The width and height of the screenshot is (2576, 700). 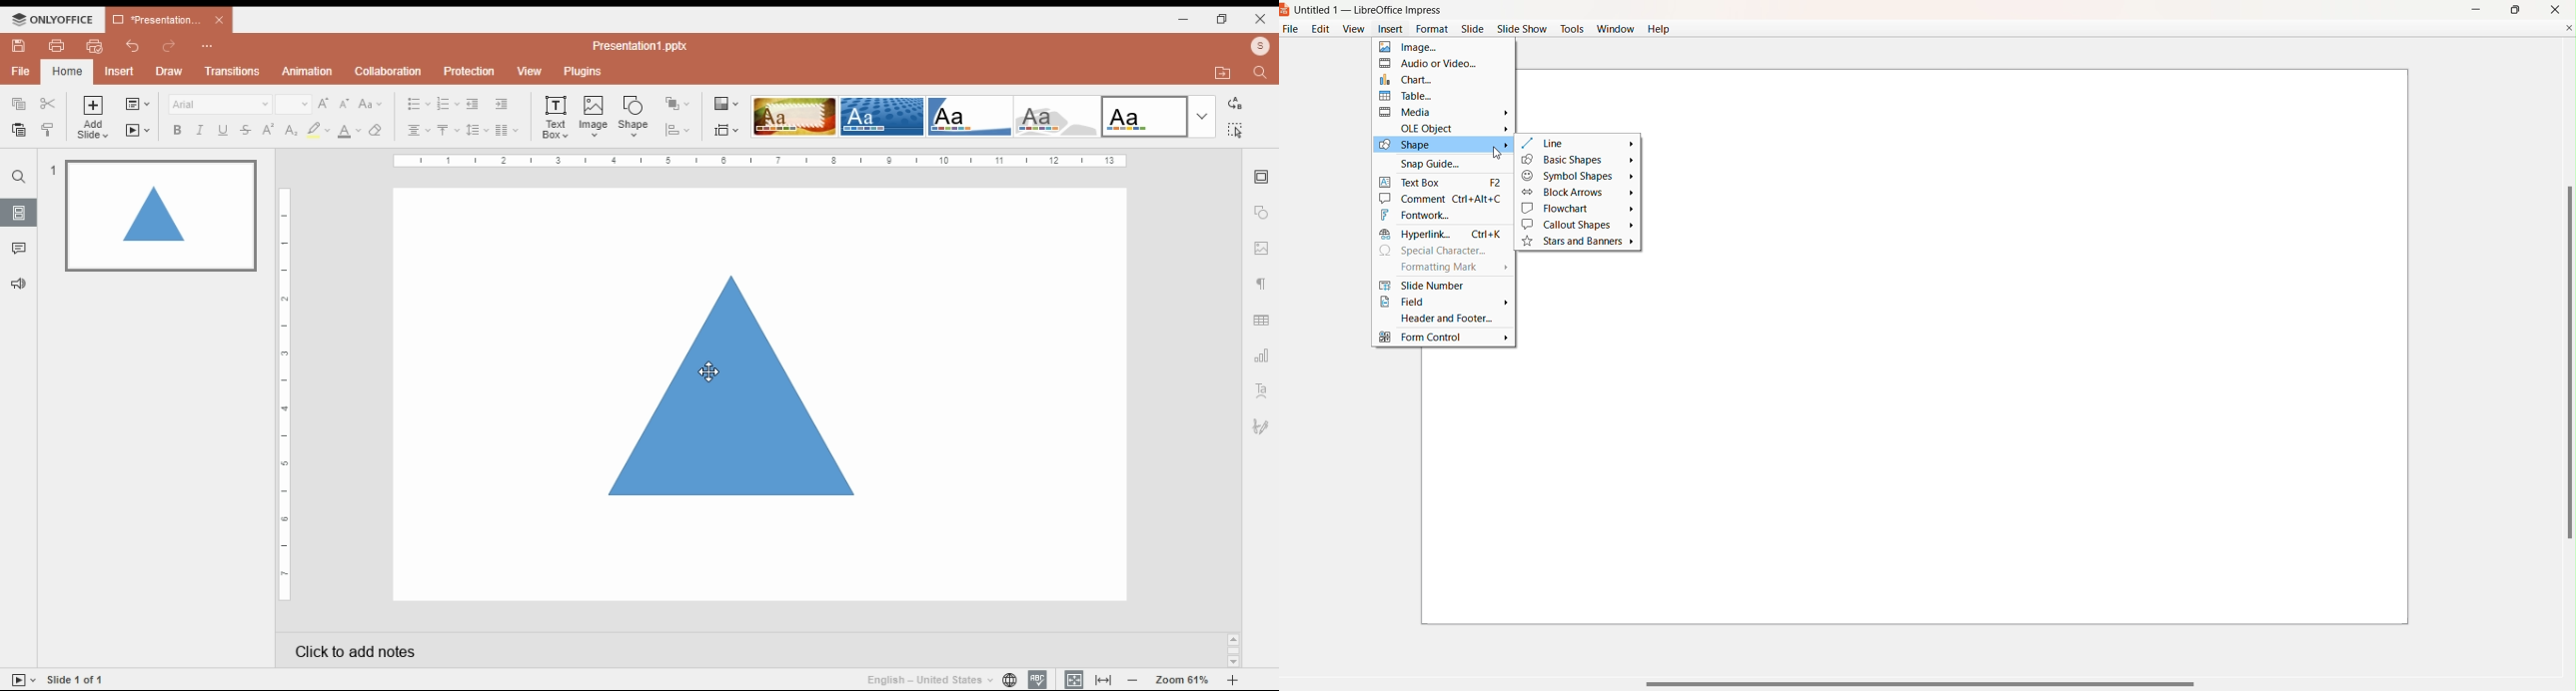 I want to click on Insert, so click(x=1388, y=31).